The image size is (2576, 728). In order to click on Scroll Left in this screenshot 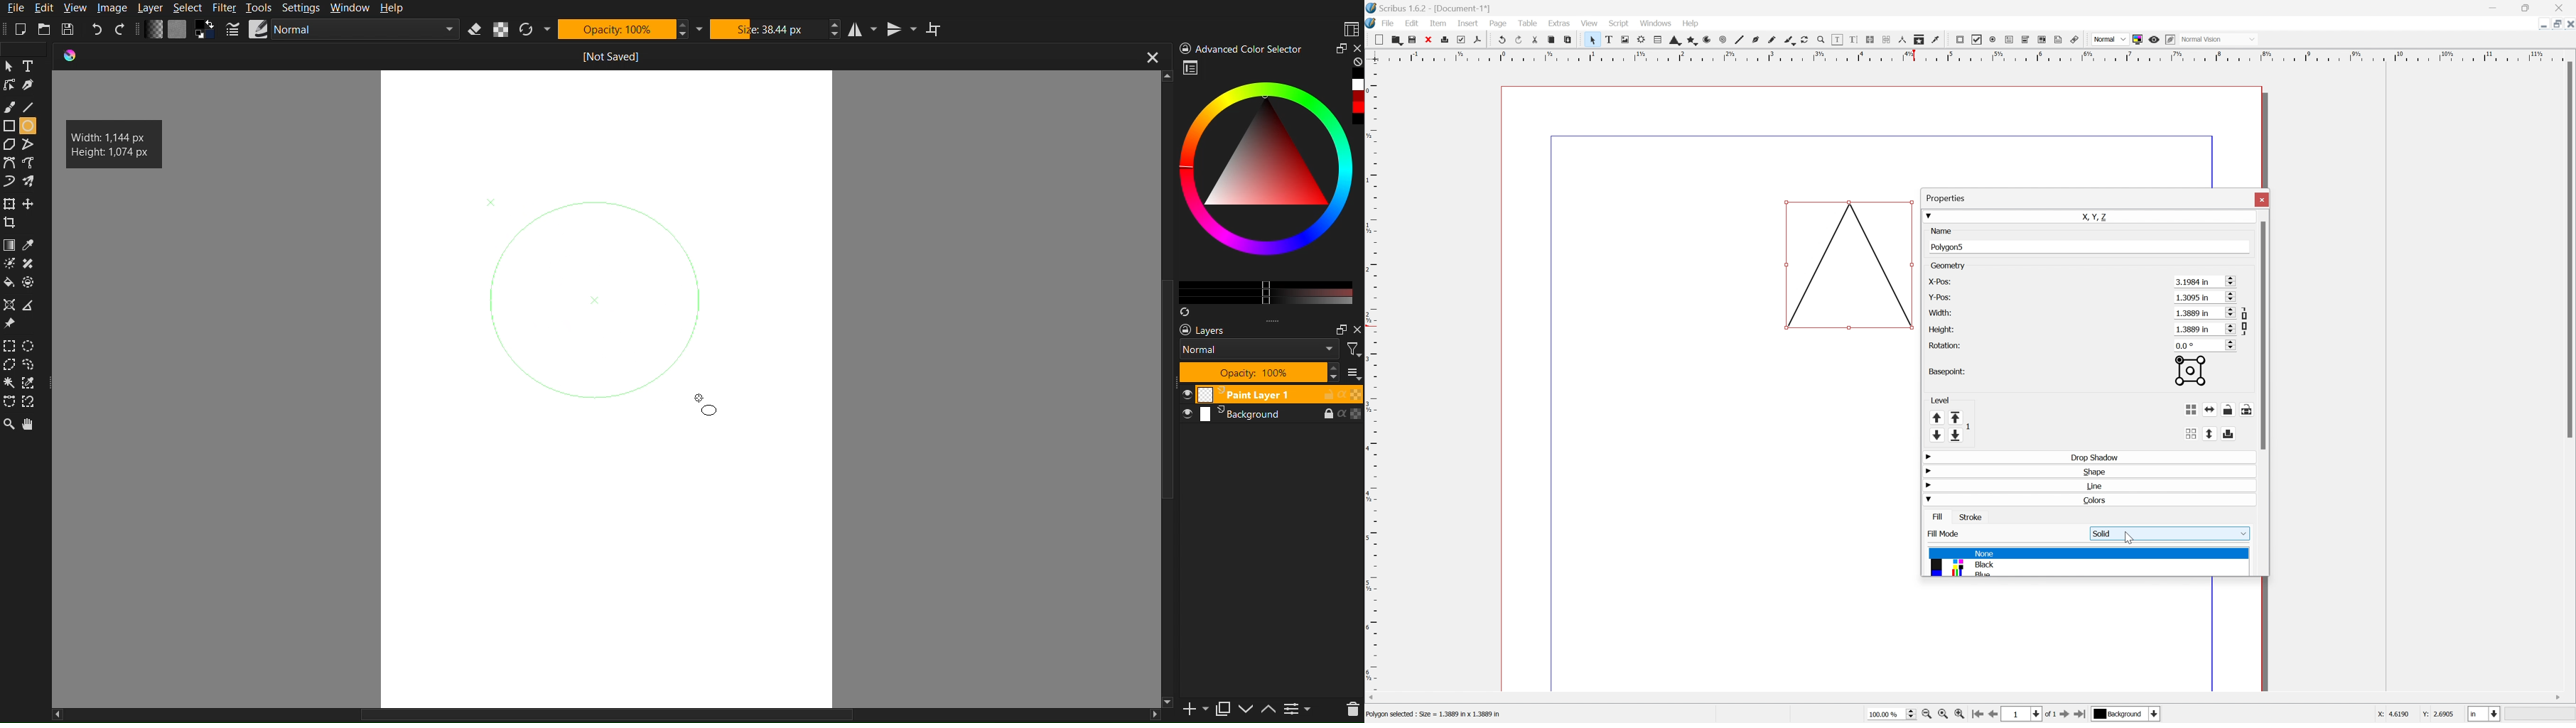, I will do `click(1373, 697)`.